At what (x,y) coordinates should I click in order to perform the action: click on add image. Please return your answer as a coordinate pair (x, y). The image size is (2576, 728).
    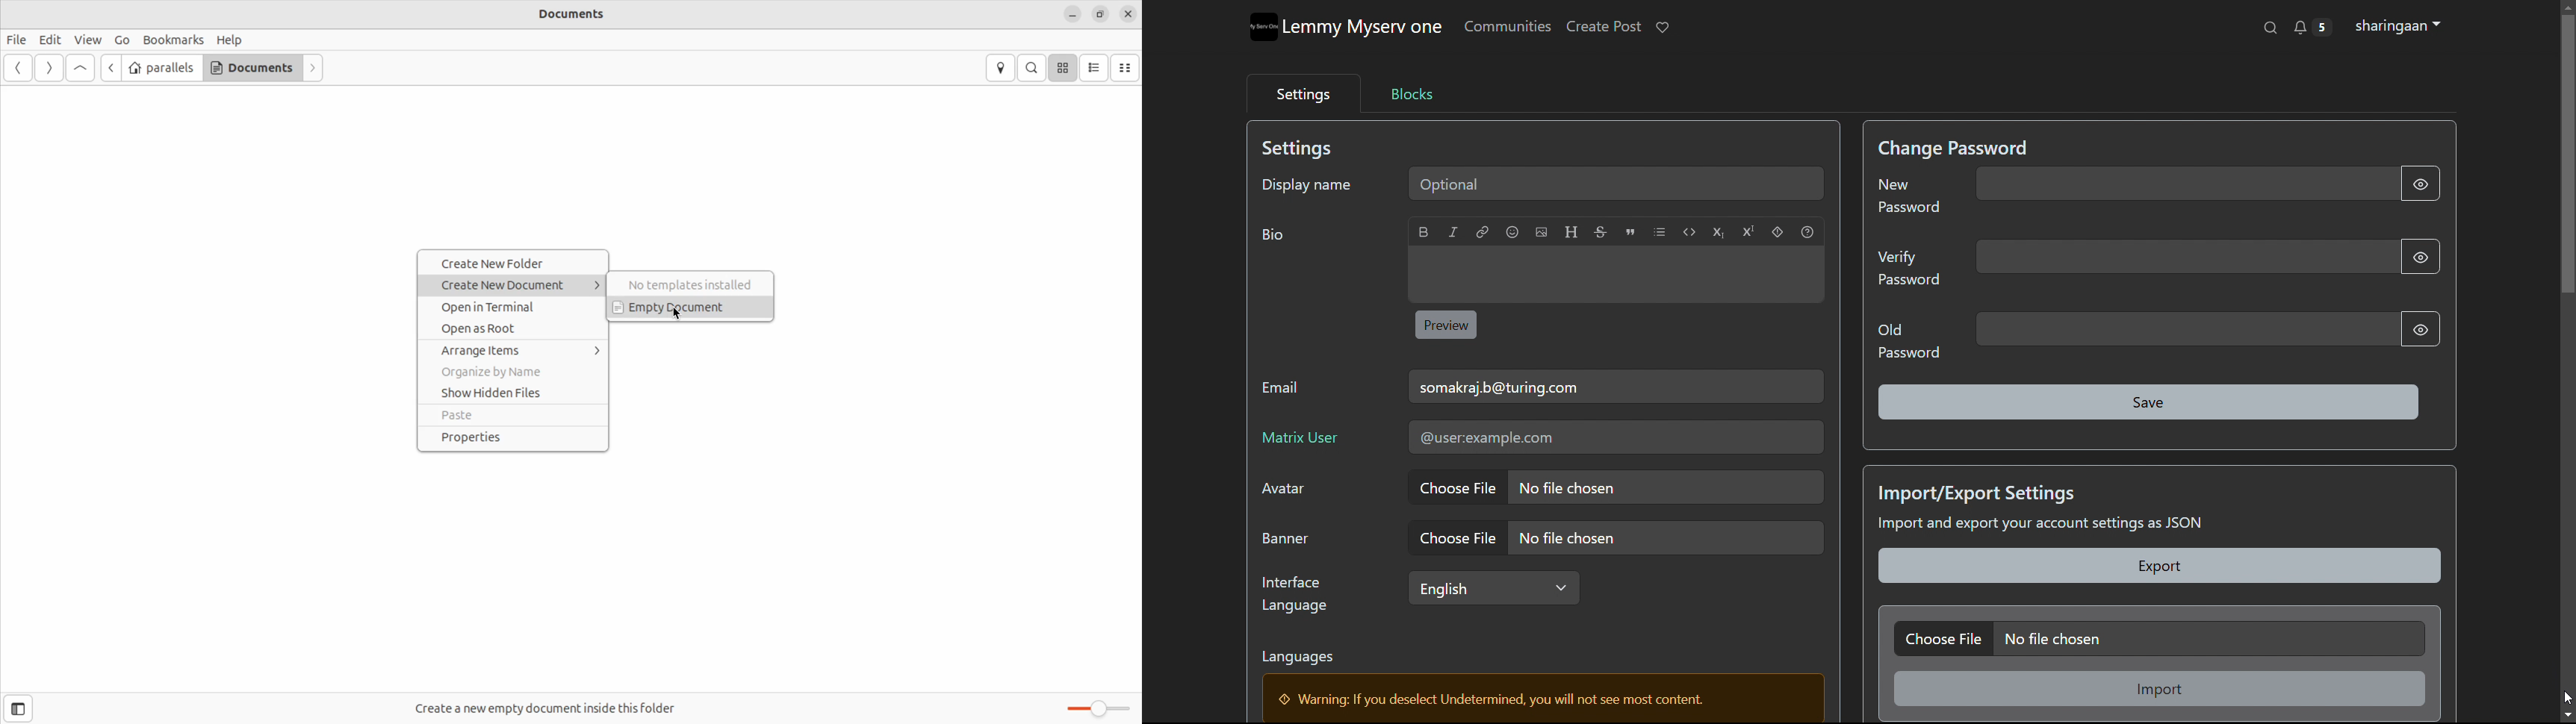
    Looking at the image, I should click on (1541, 232).